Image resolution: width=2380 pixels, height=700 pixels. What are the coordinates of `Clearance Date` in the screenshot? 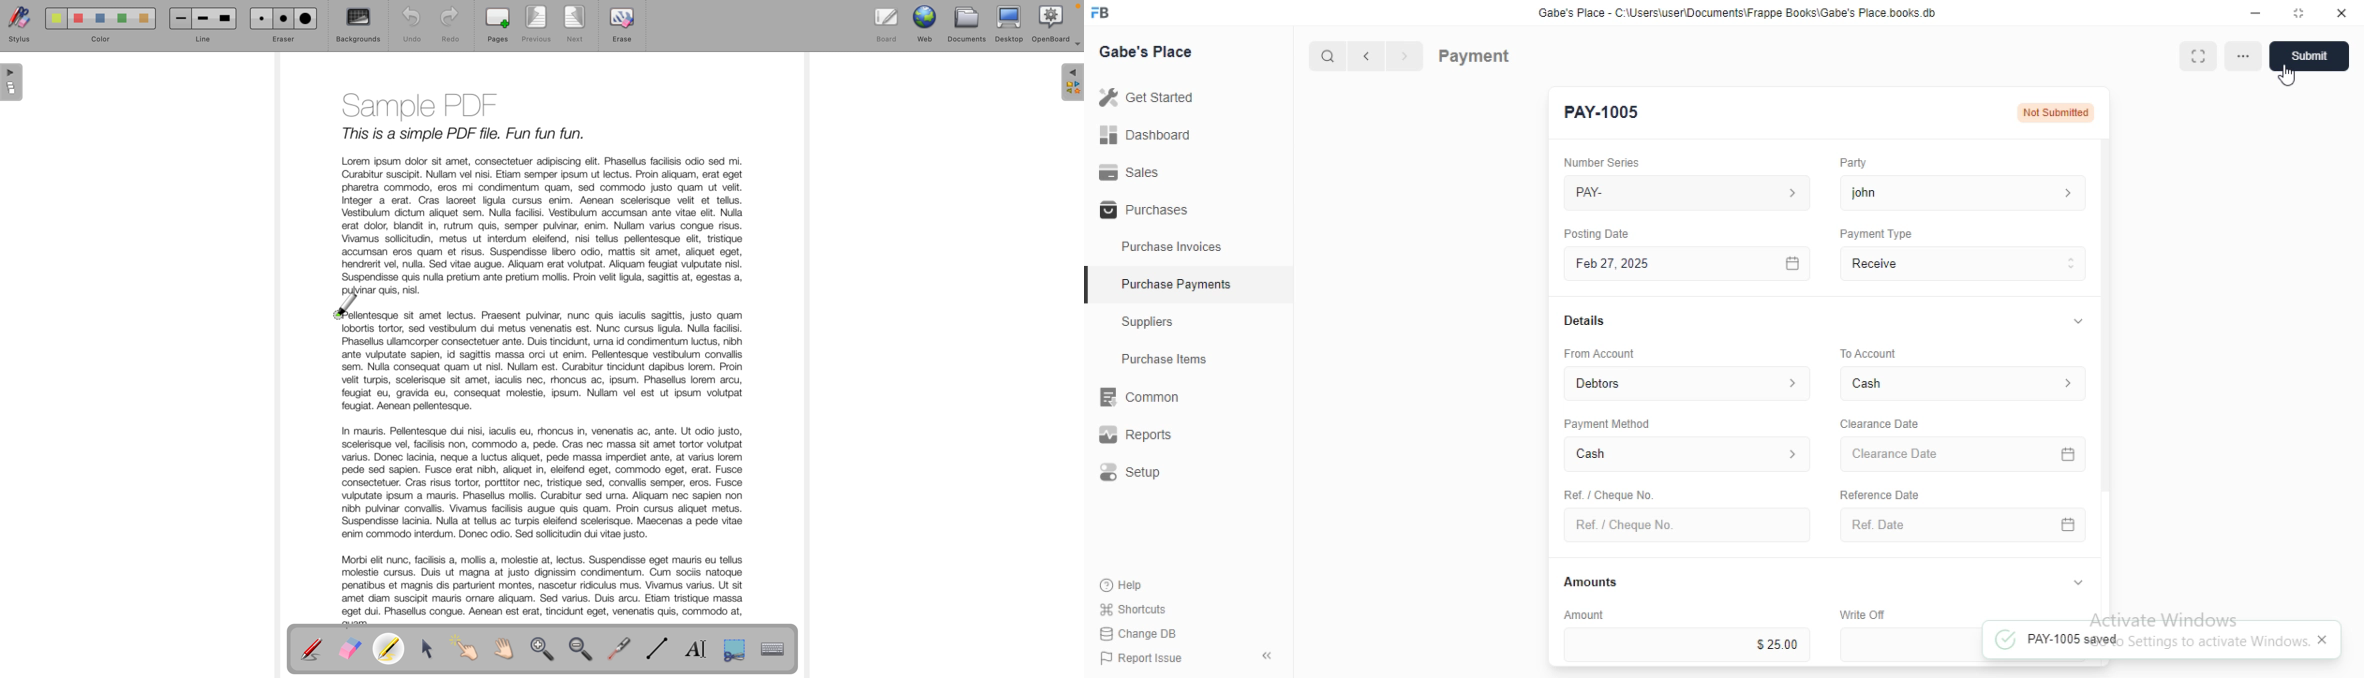 It's located at (1966, 455).